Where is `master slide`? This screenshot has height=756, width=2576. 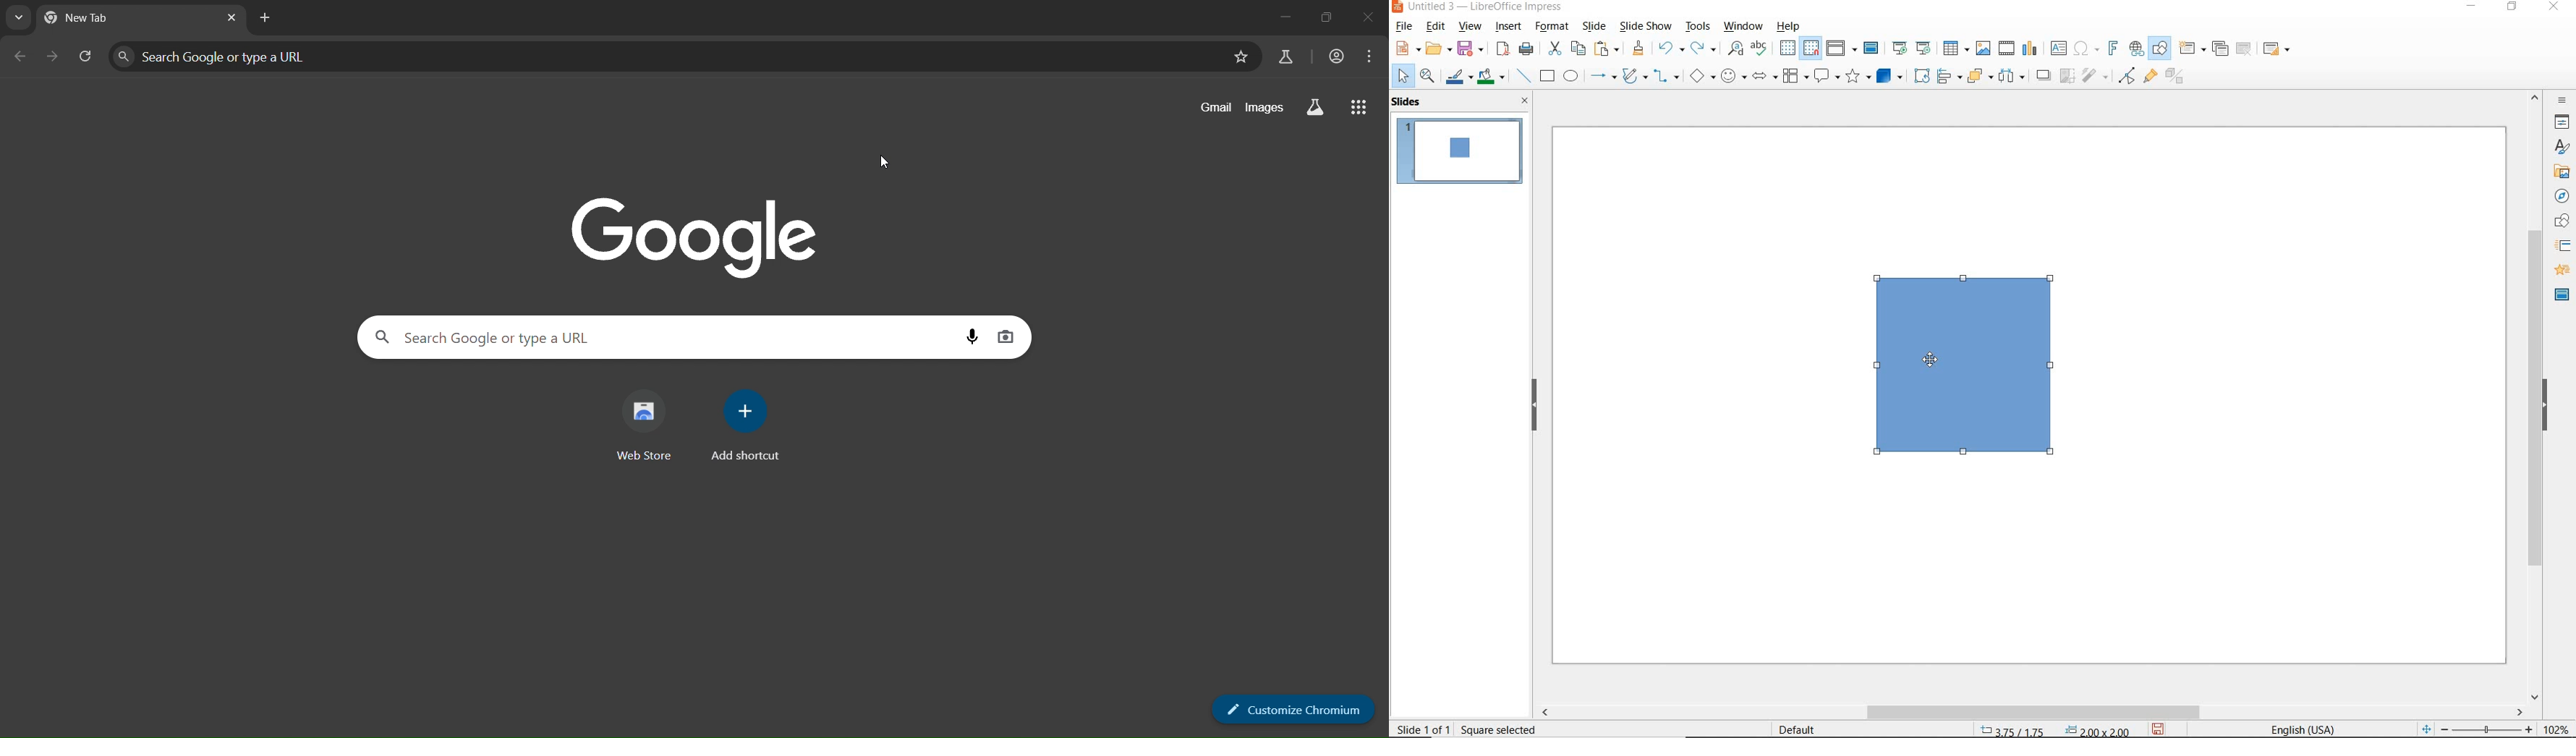
master slide is located at coordinates (1874, 47).